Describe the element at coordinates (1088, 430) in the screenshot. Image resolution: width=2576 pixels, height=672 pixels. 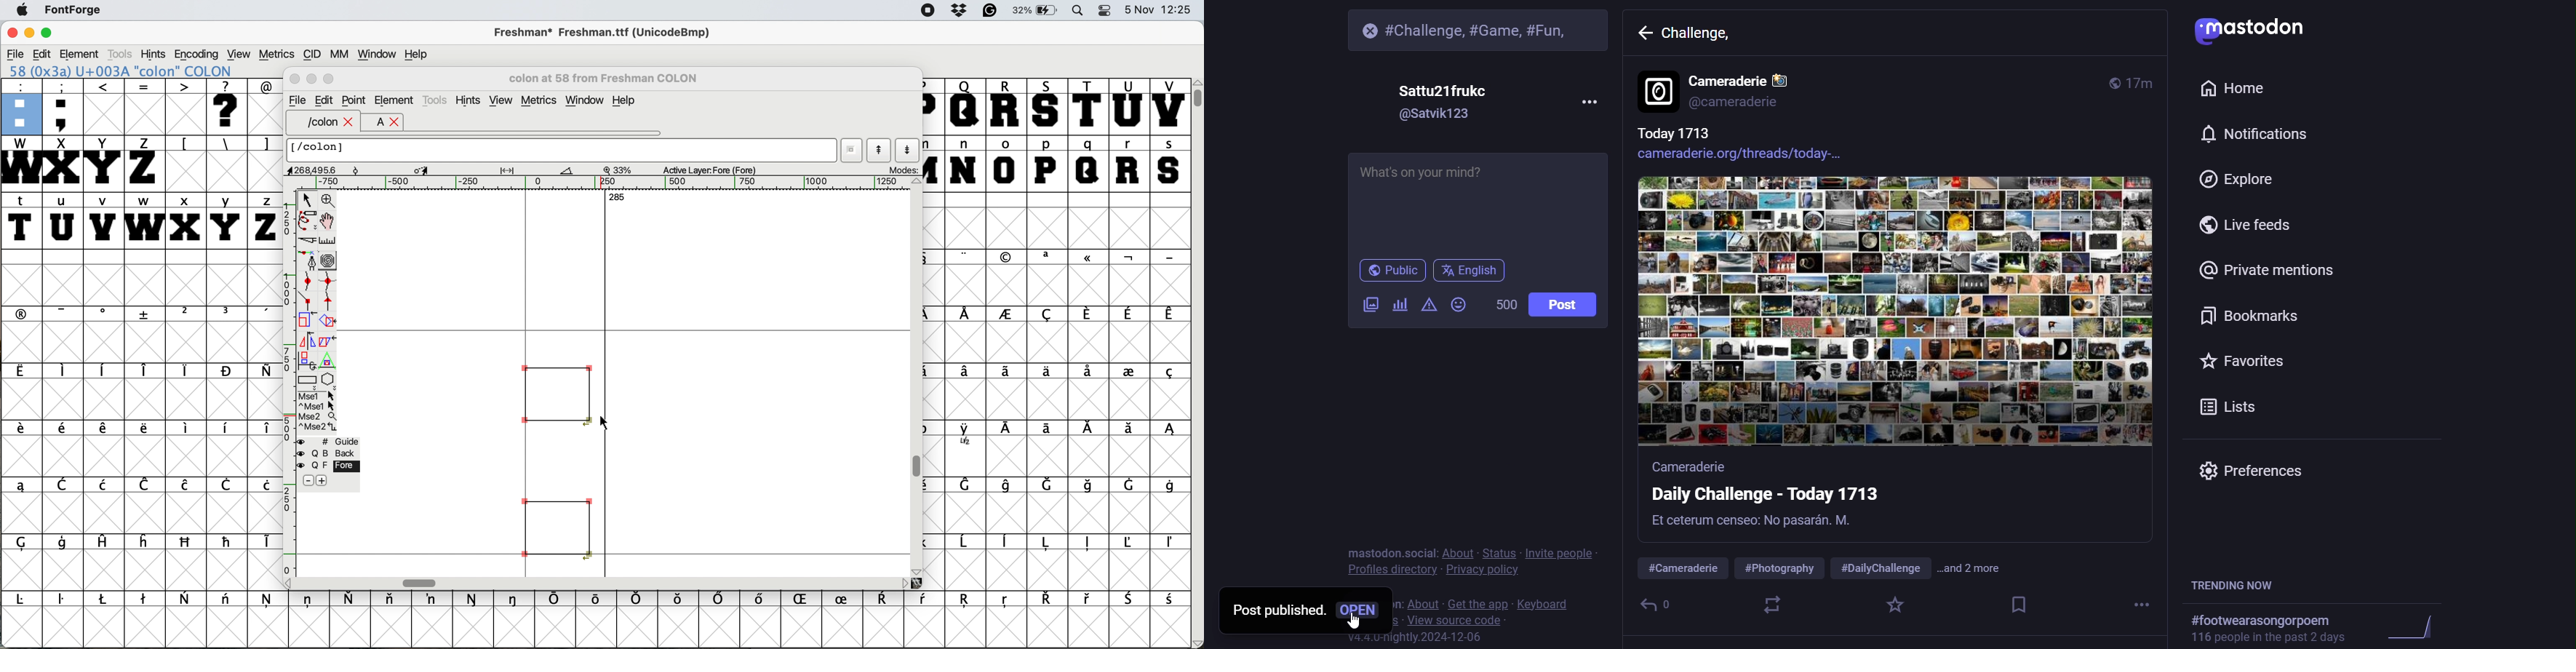
I see `symbol` at that location.